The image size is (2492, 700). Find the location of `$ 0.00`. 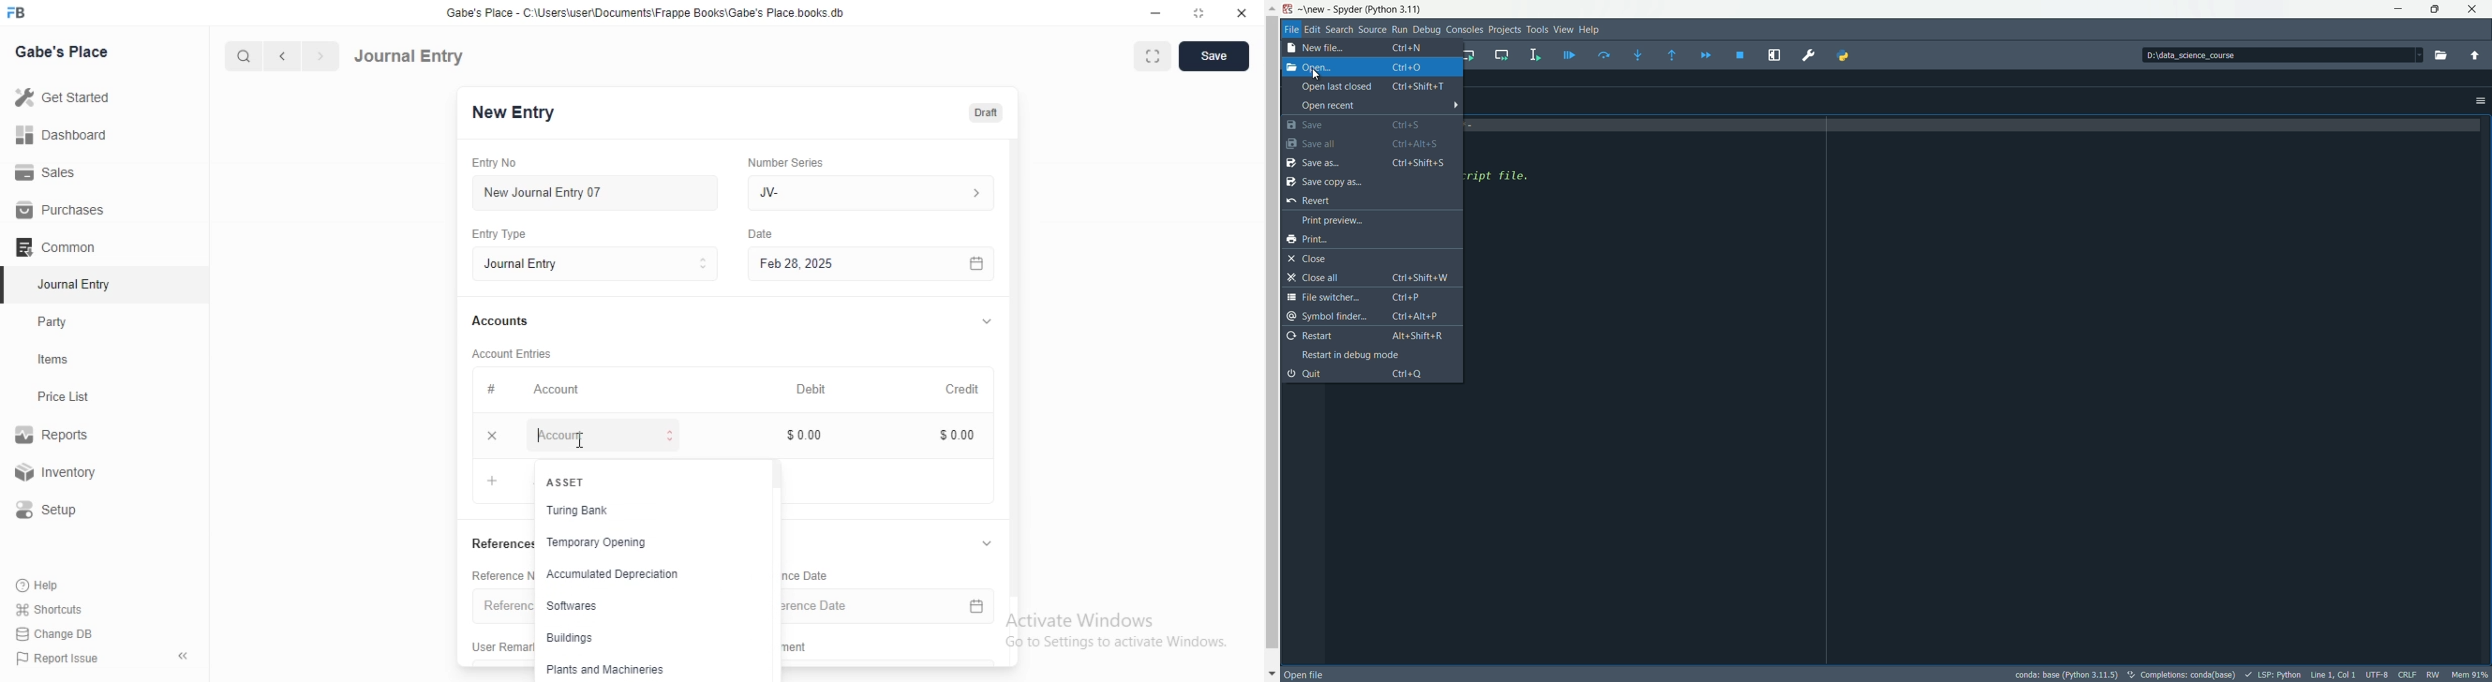

$ 0.00 is located at coordinates (960, 436).